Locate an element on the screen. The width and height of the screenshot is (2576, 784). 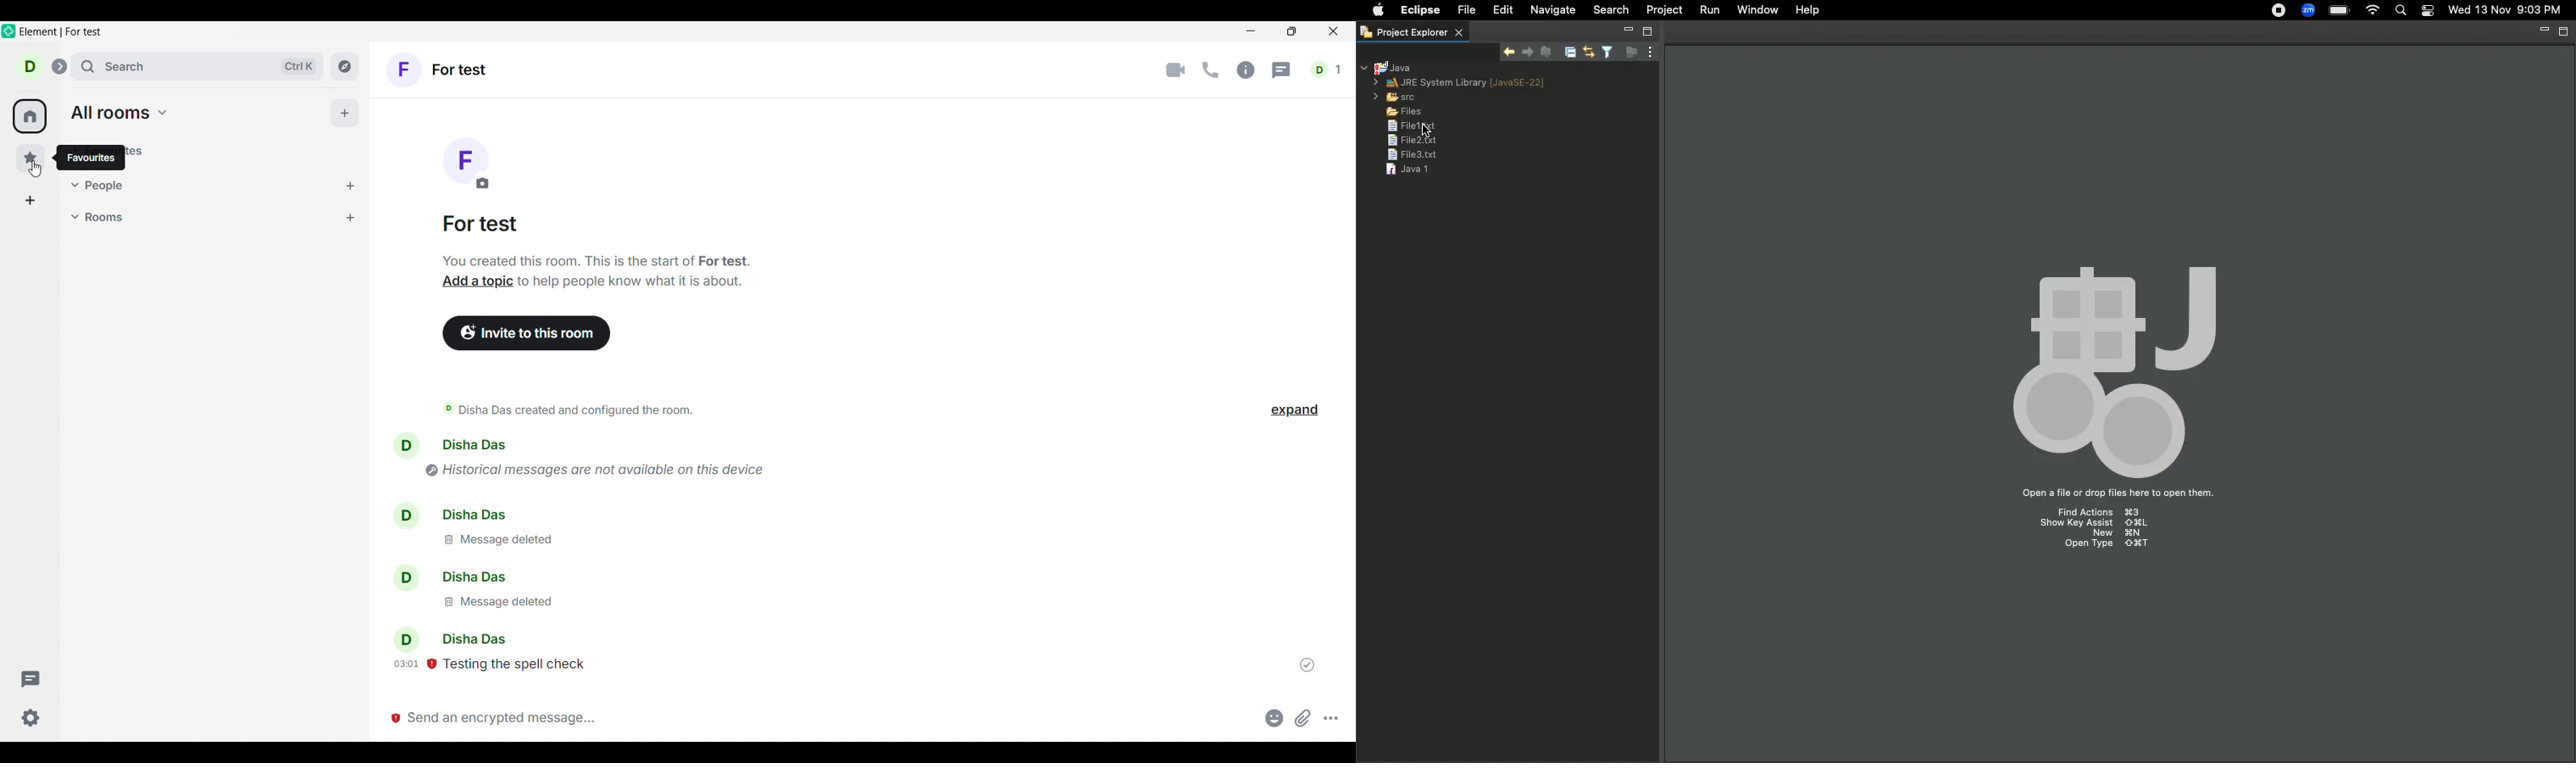
Current account is located at coordinates (1326, 69).